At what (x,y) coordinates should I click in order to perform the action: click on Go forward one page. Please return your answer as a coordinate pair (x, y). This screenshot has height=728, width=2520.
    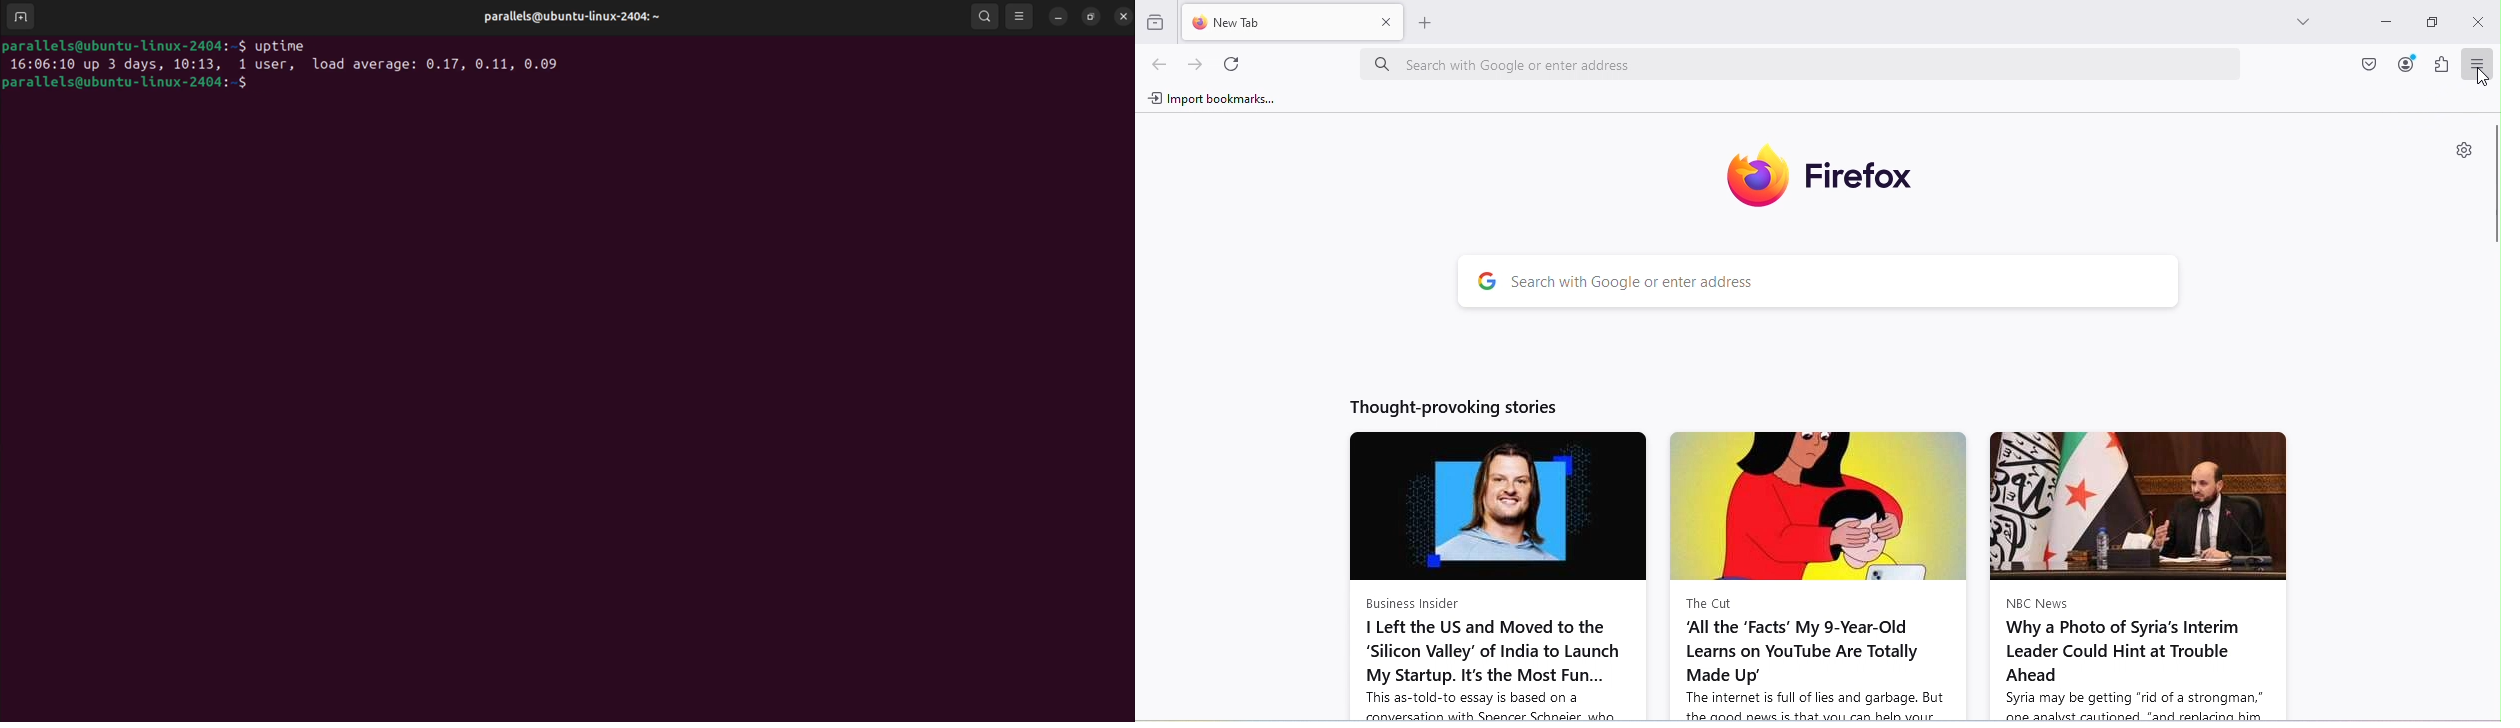
    Looking at the image, I should click on (1199, 67).